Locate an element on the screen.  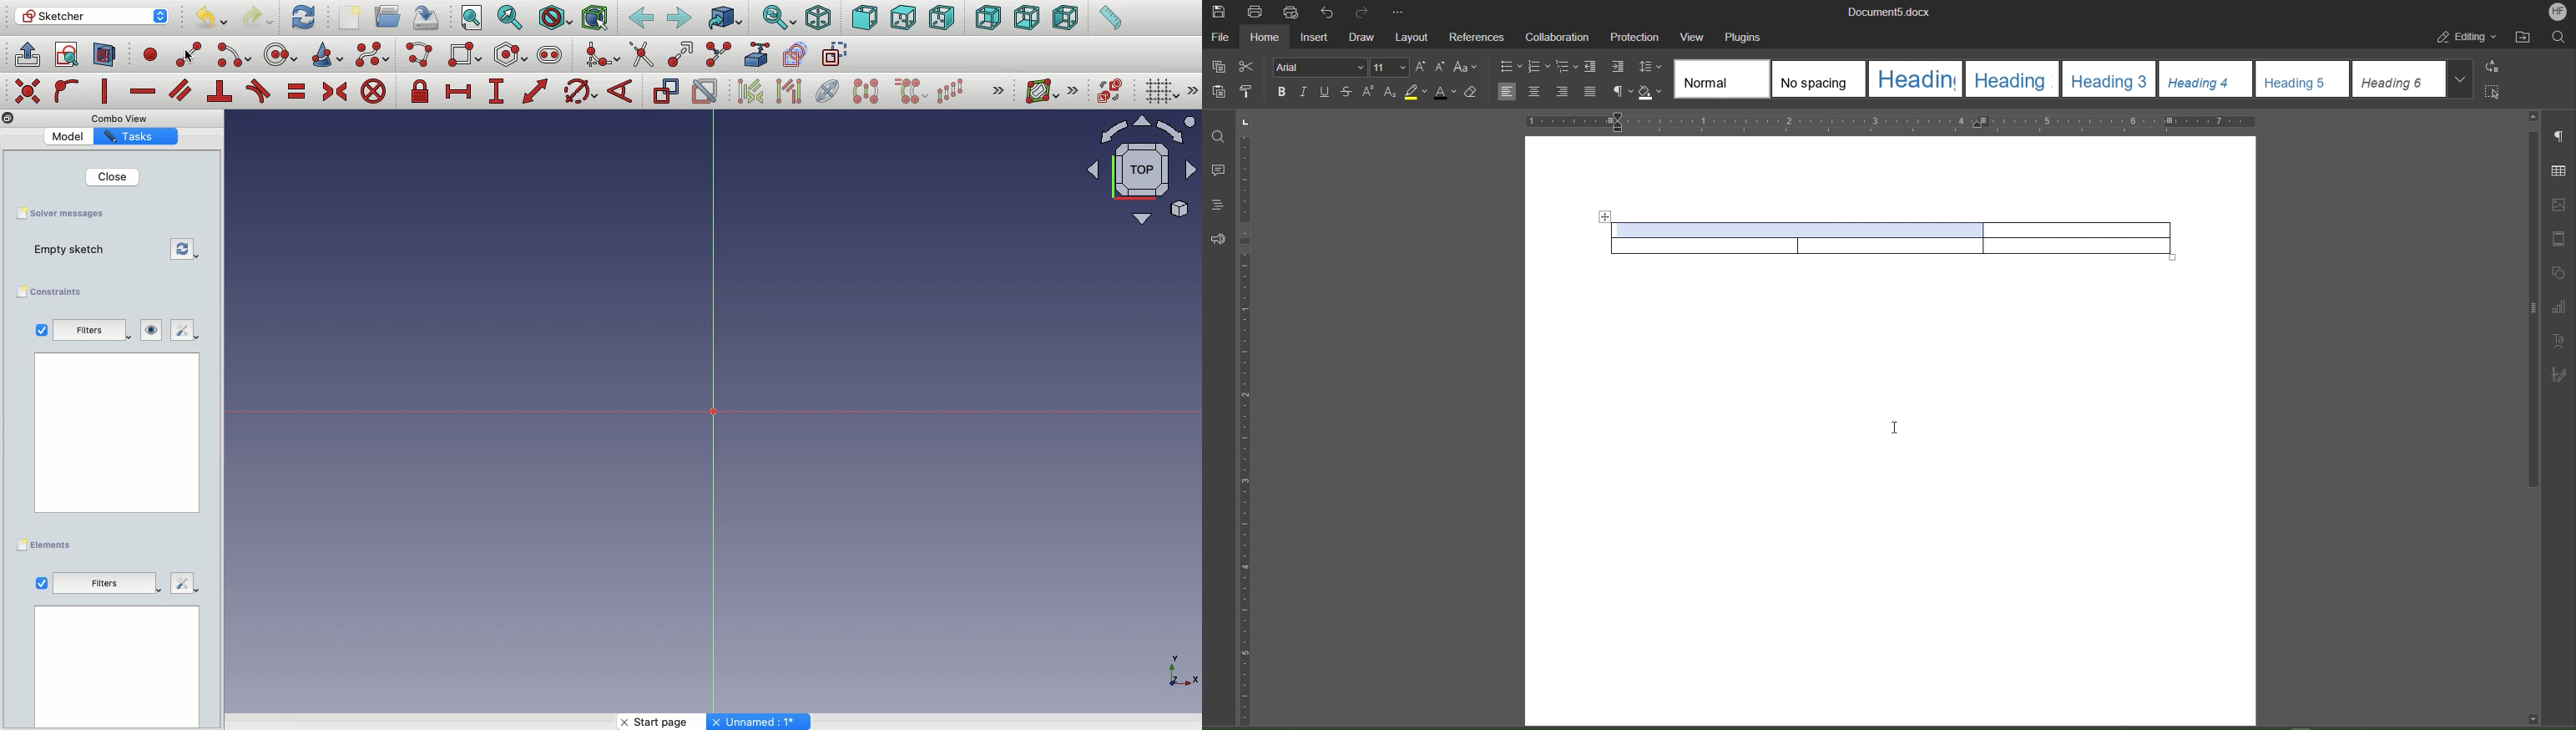
Increase Indent is located at coordinates (1619, 67).